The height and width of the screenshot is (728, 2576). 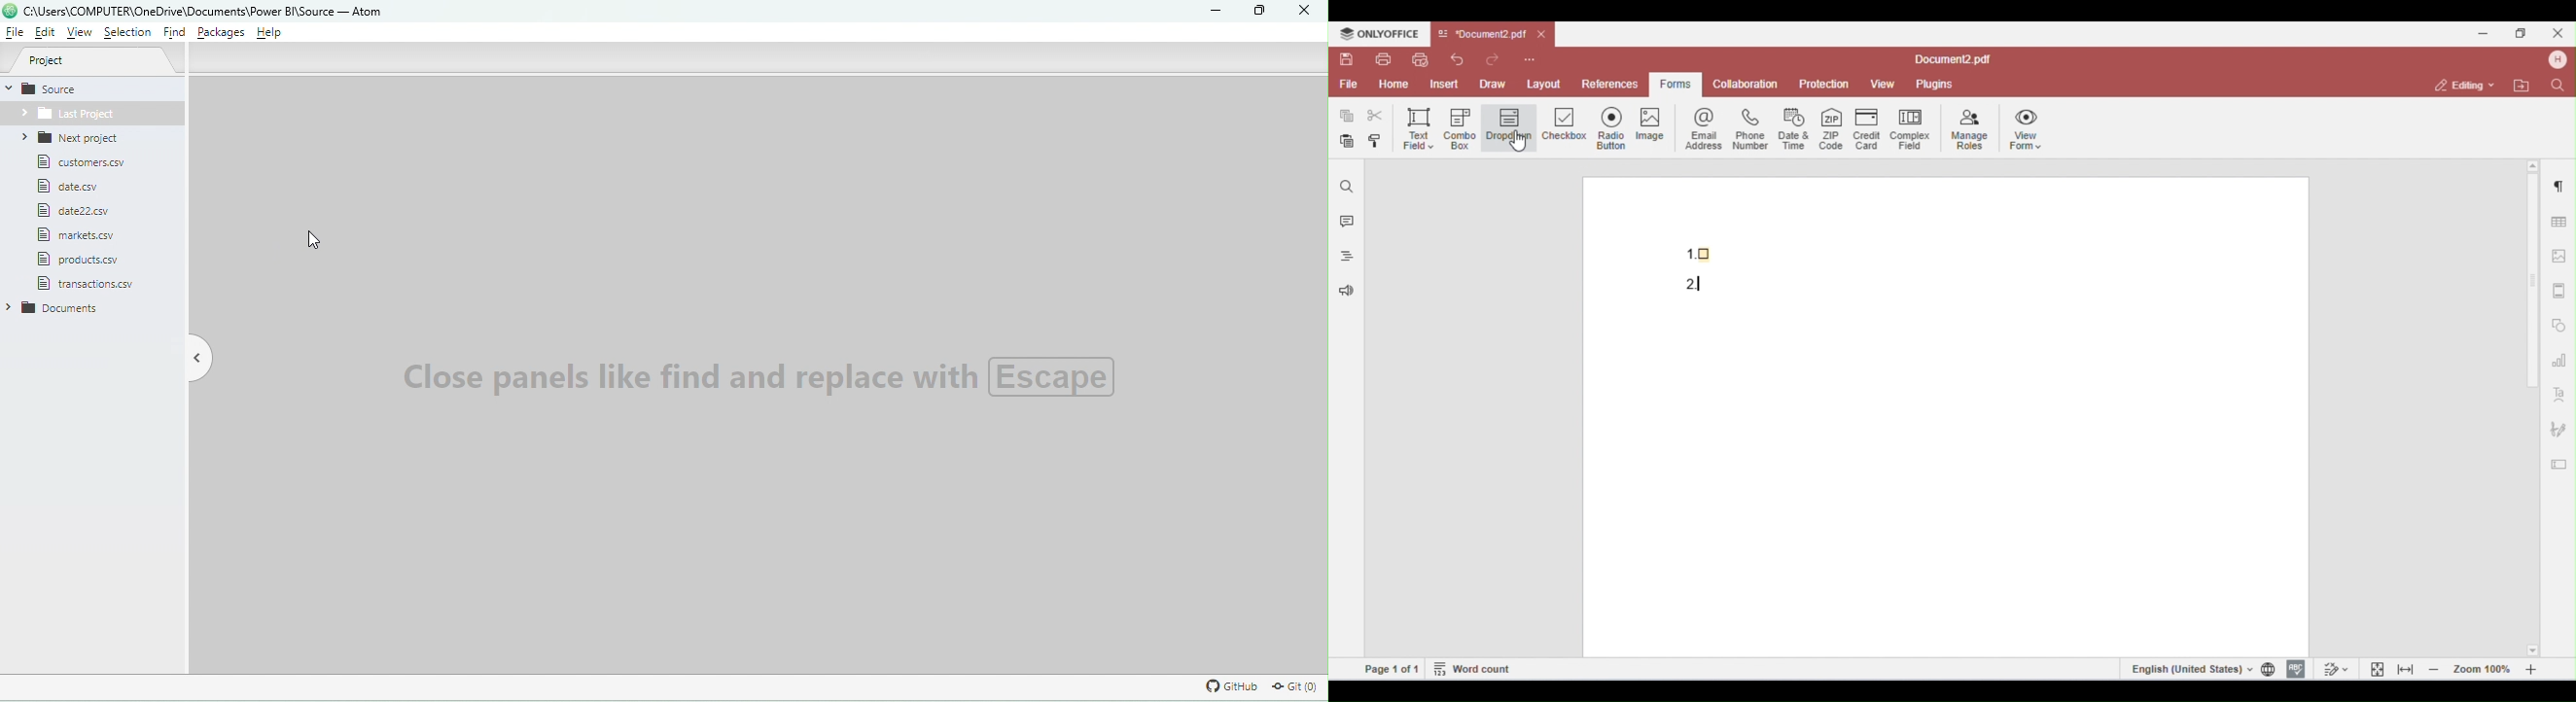 What do you see at coordinates (275, 34) in the screenshot?
I see `Help` at bounding box center [275, 34].